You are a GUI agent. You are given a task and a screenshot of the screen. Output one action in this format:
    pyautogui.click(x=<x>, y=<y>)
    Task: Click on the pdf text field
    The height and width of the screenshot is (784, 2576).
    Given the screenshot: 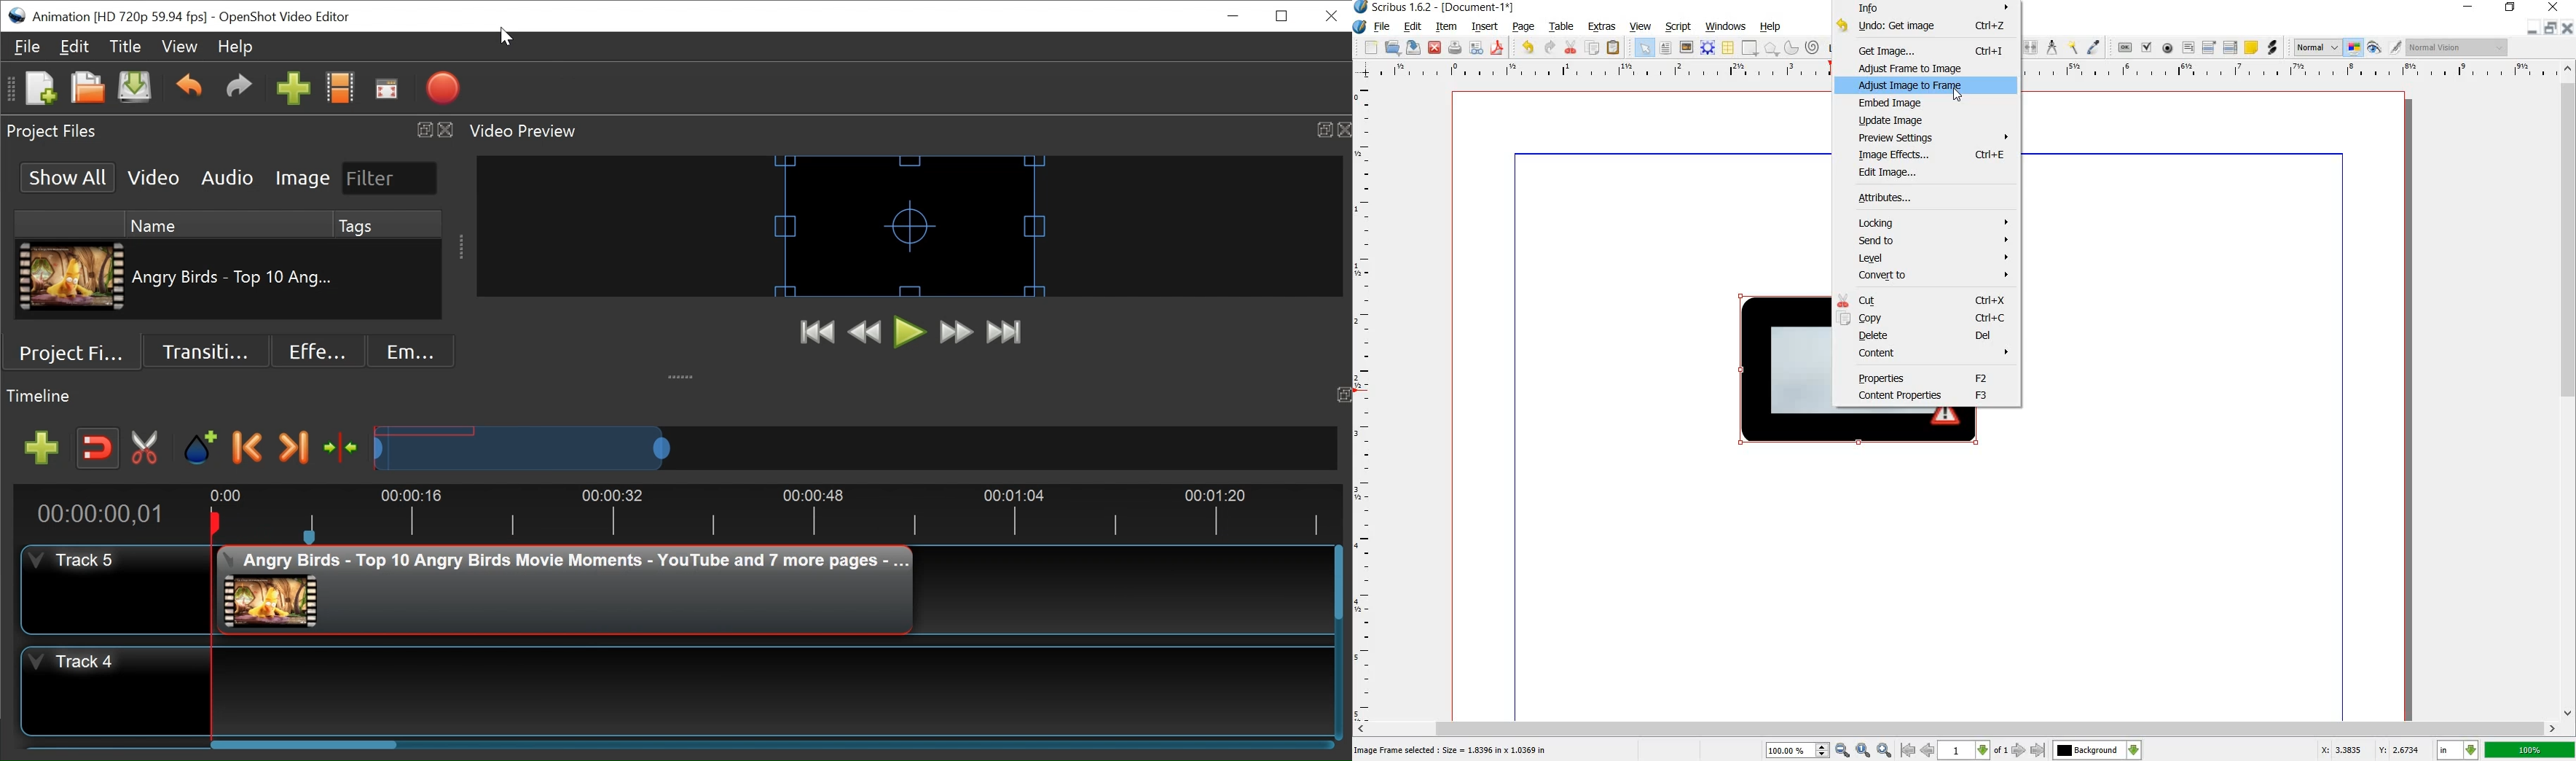 What is the action you would take?
    pyautogui.click(x=2189, y=48)
    